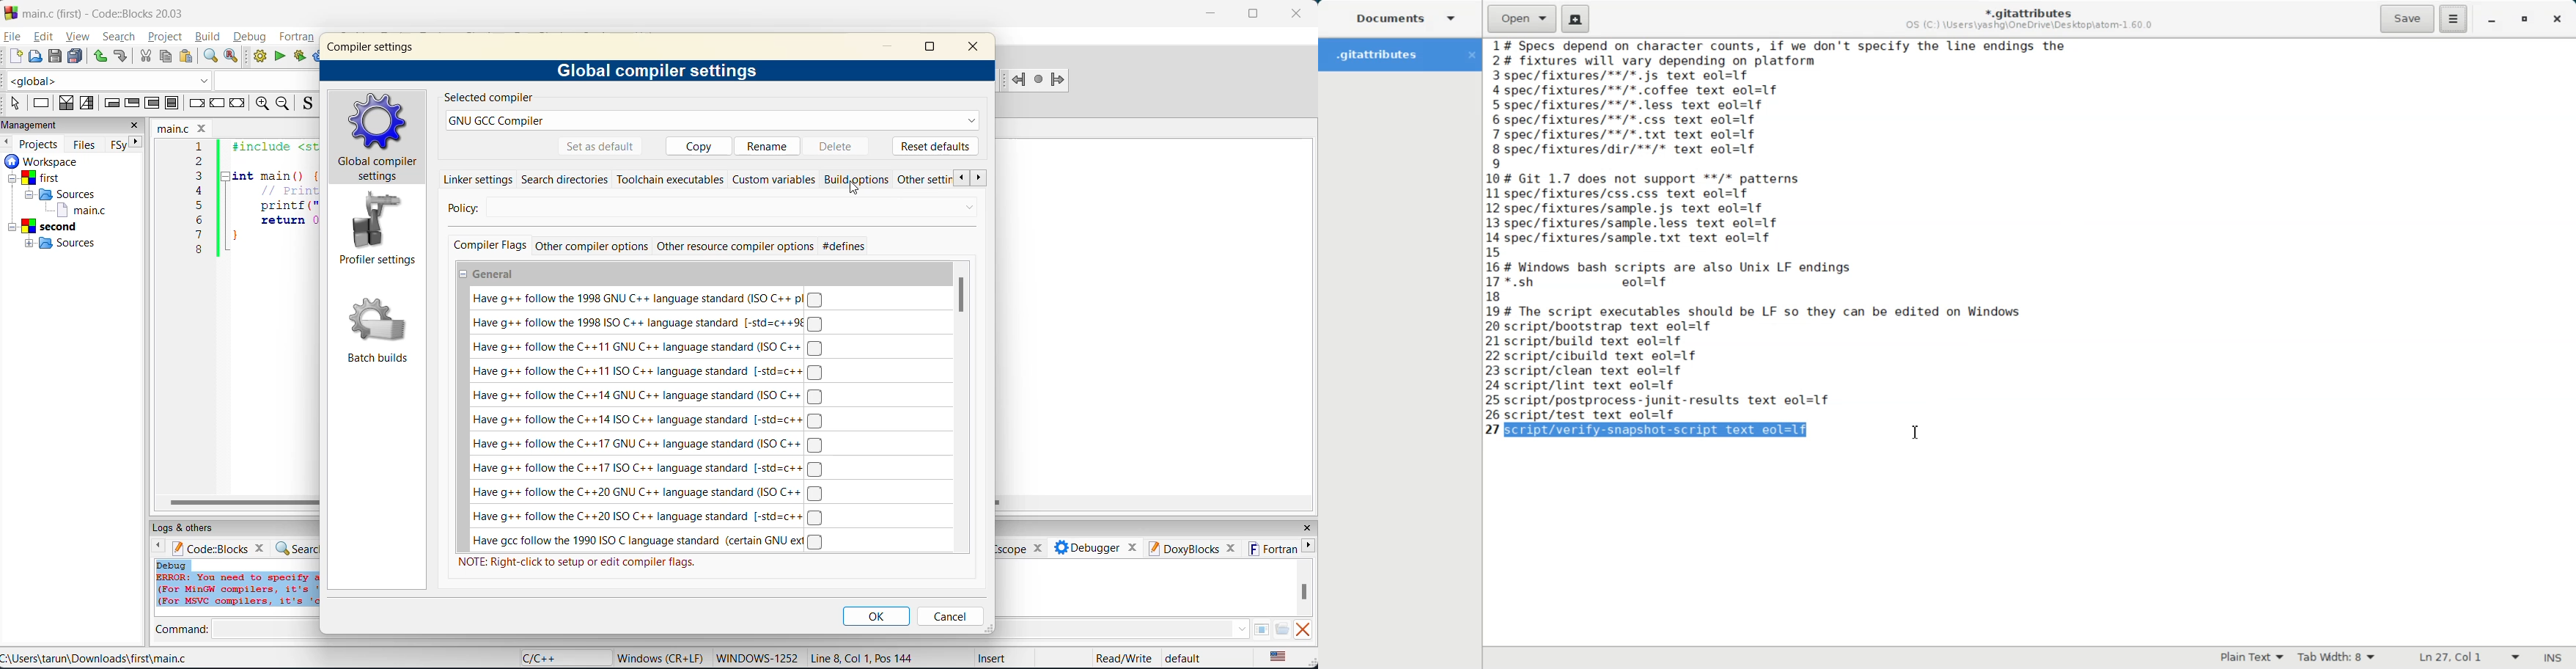 This screenshot has height=672, width=2576. Describe the element at coordinates (232, 57) in the screenshot. I see `replace` at that location.